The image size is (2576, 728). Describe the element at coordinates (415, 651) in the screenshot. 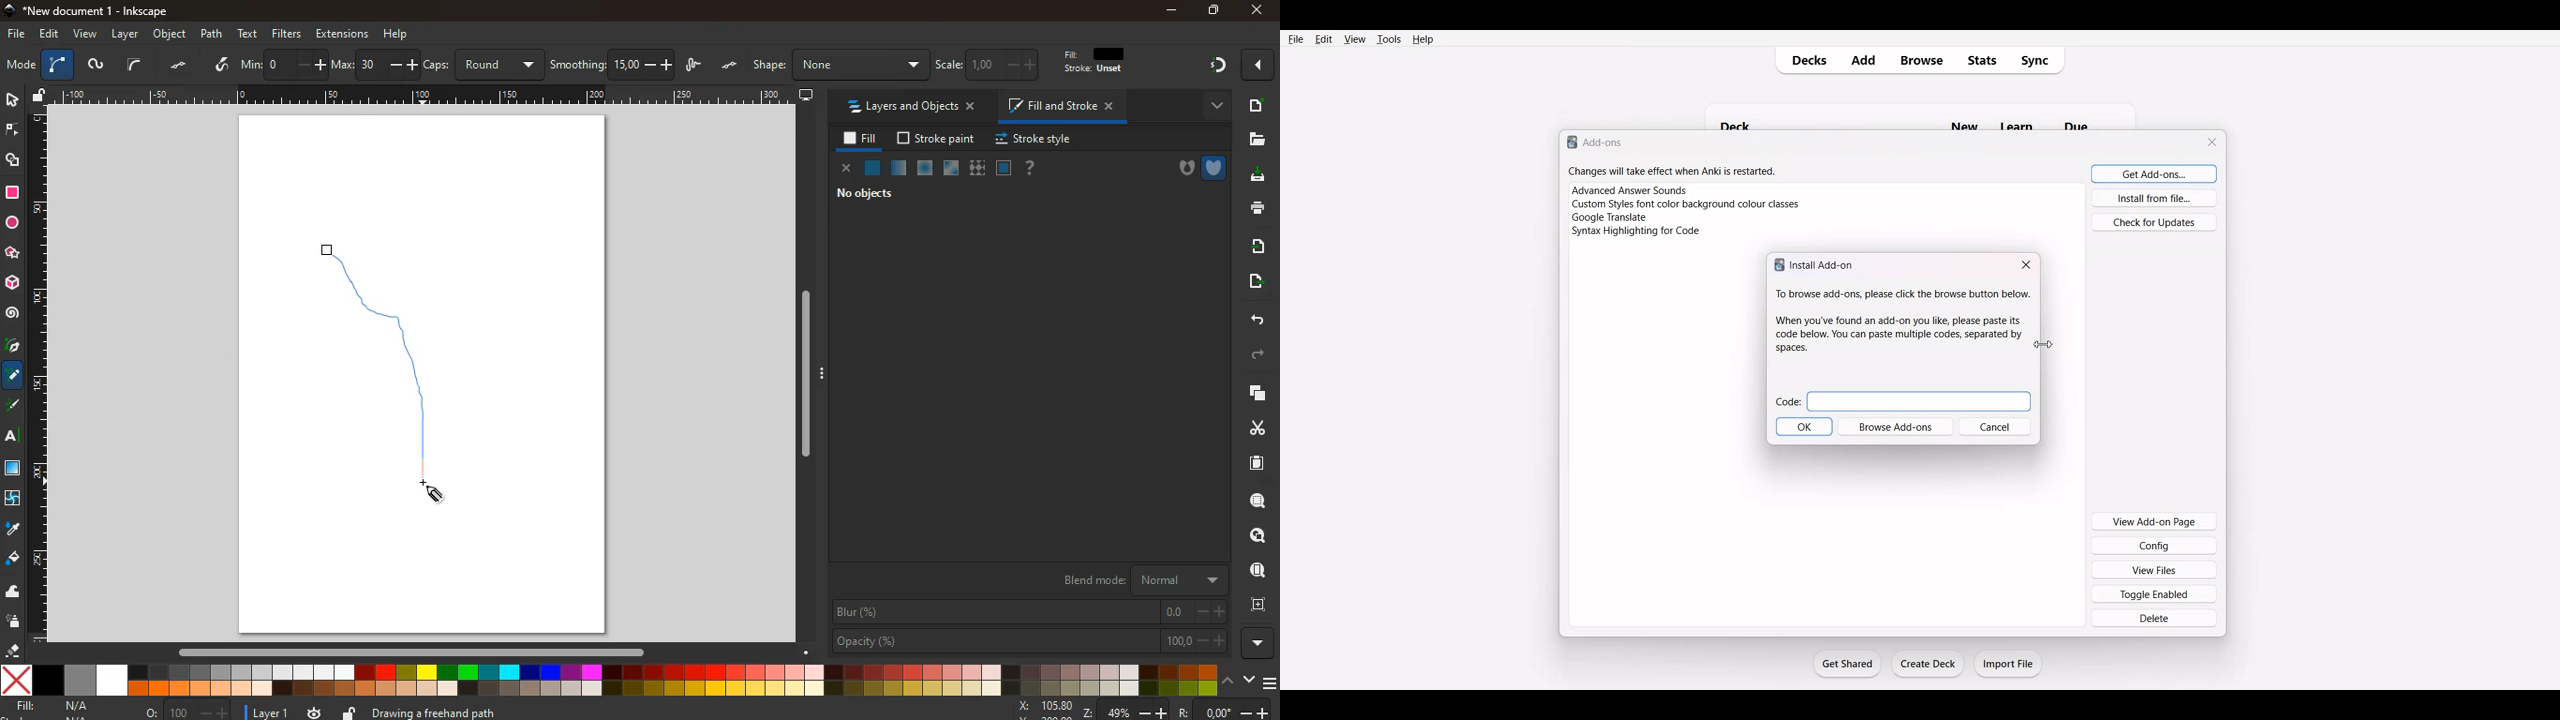

I see `horizontal slider` at that location.